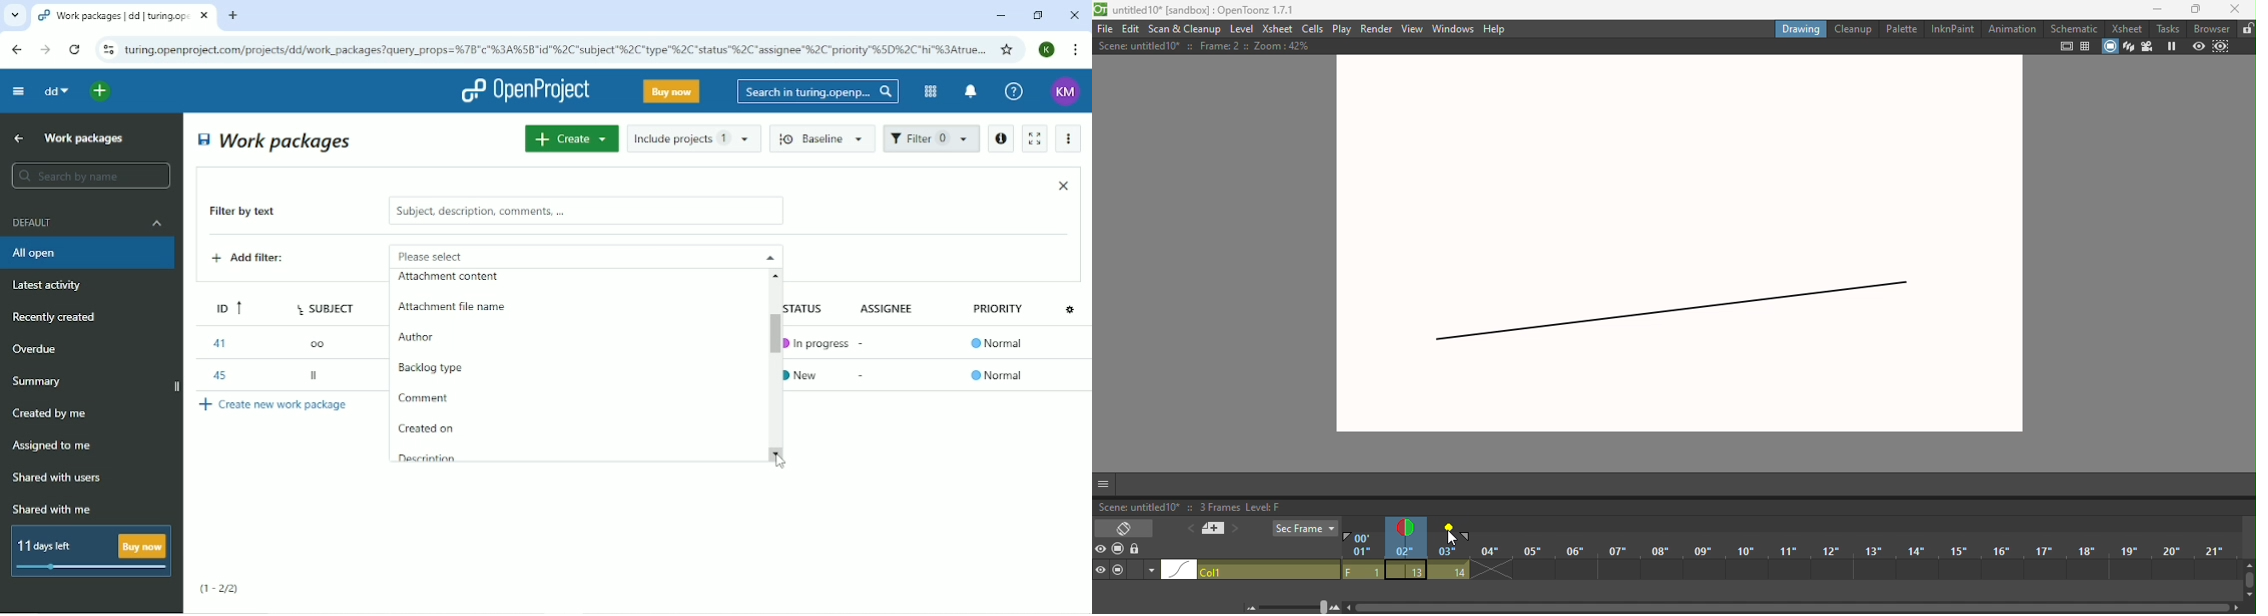 This screenshot has width=2268, height=616. I want to click on sub-camera preview, so click(2223, 45).